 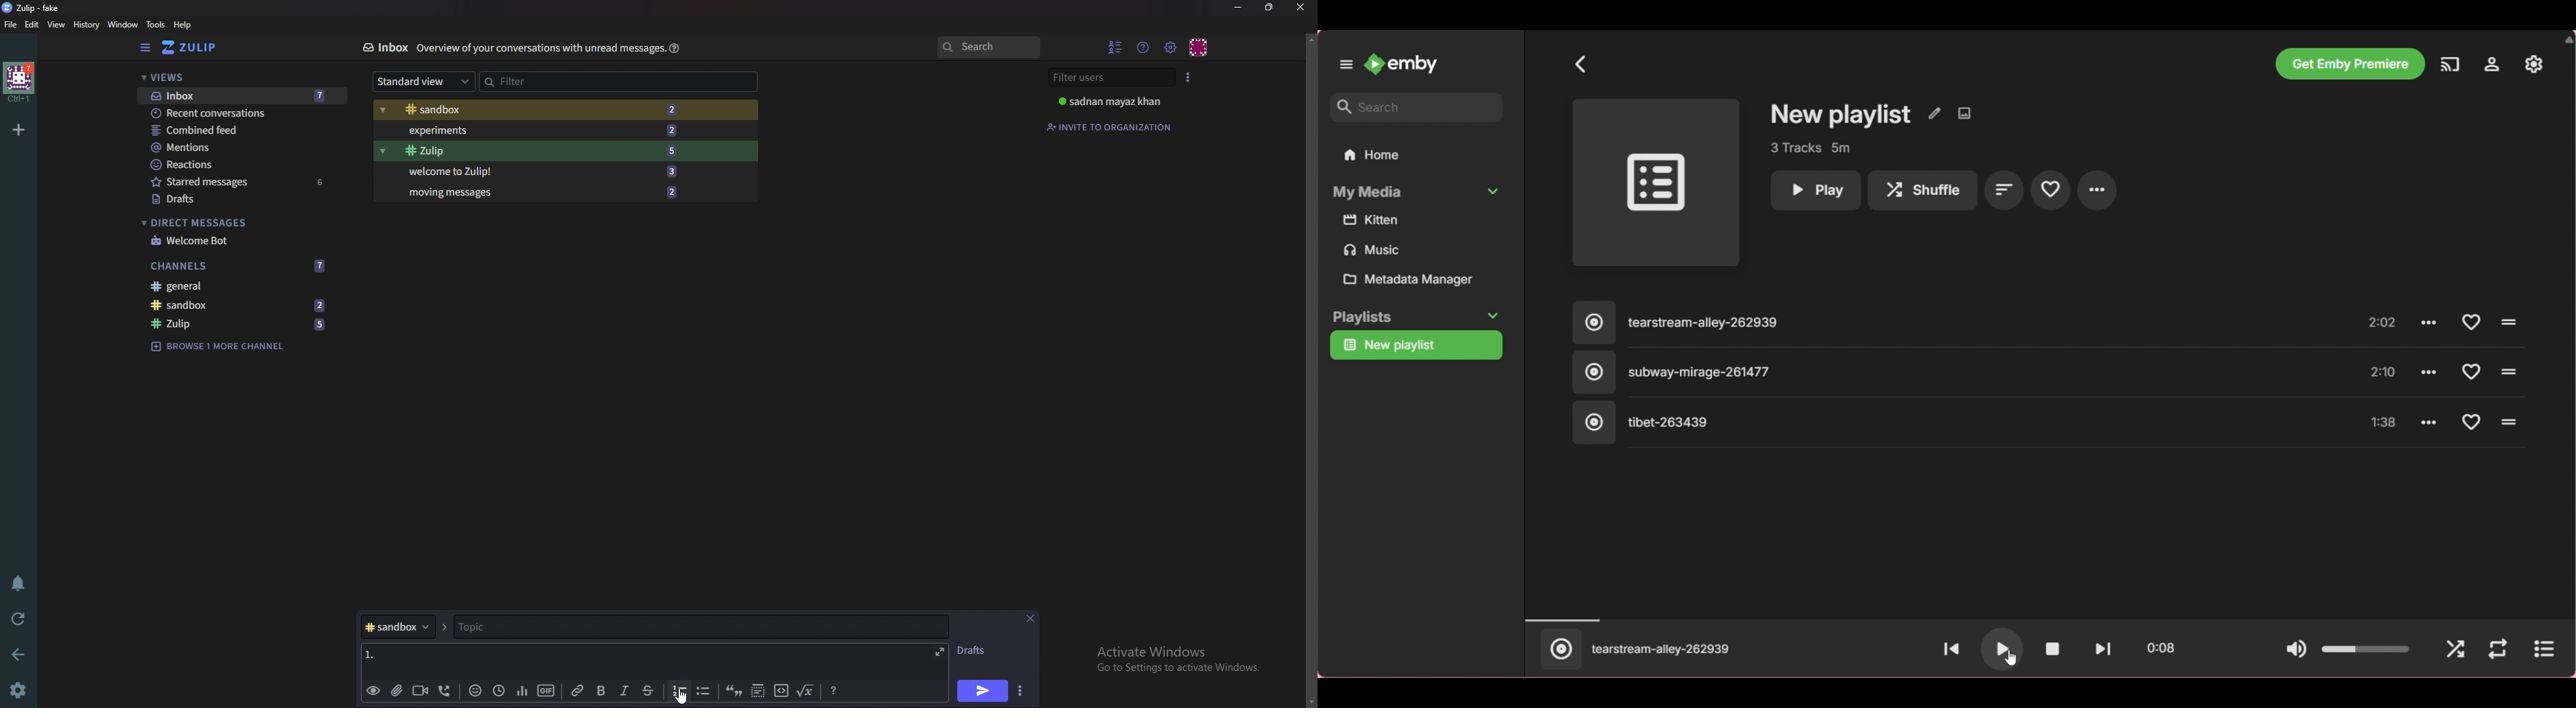 What do you see at coordinates (18, 82) in the screenshot?
I see `home` at bounding box center [18, 82].